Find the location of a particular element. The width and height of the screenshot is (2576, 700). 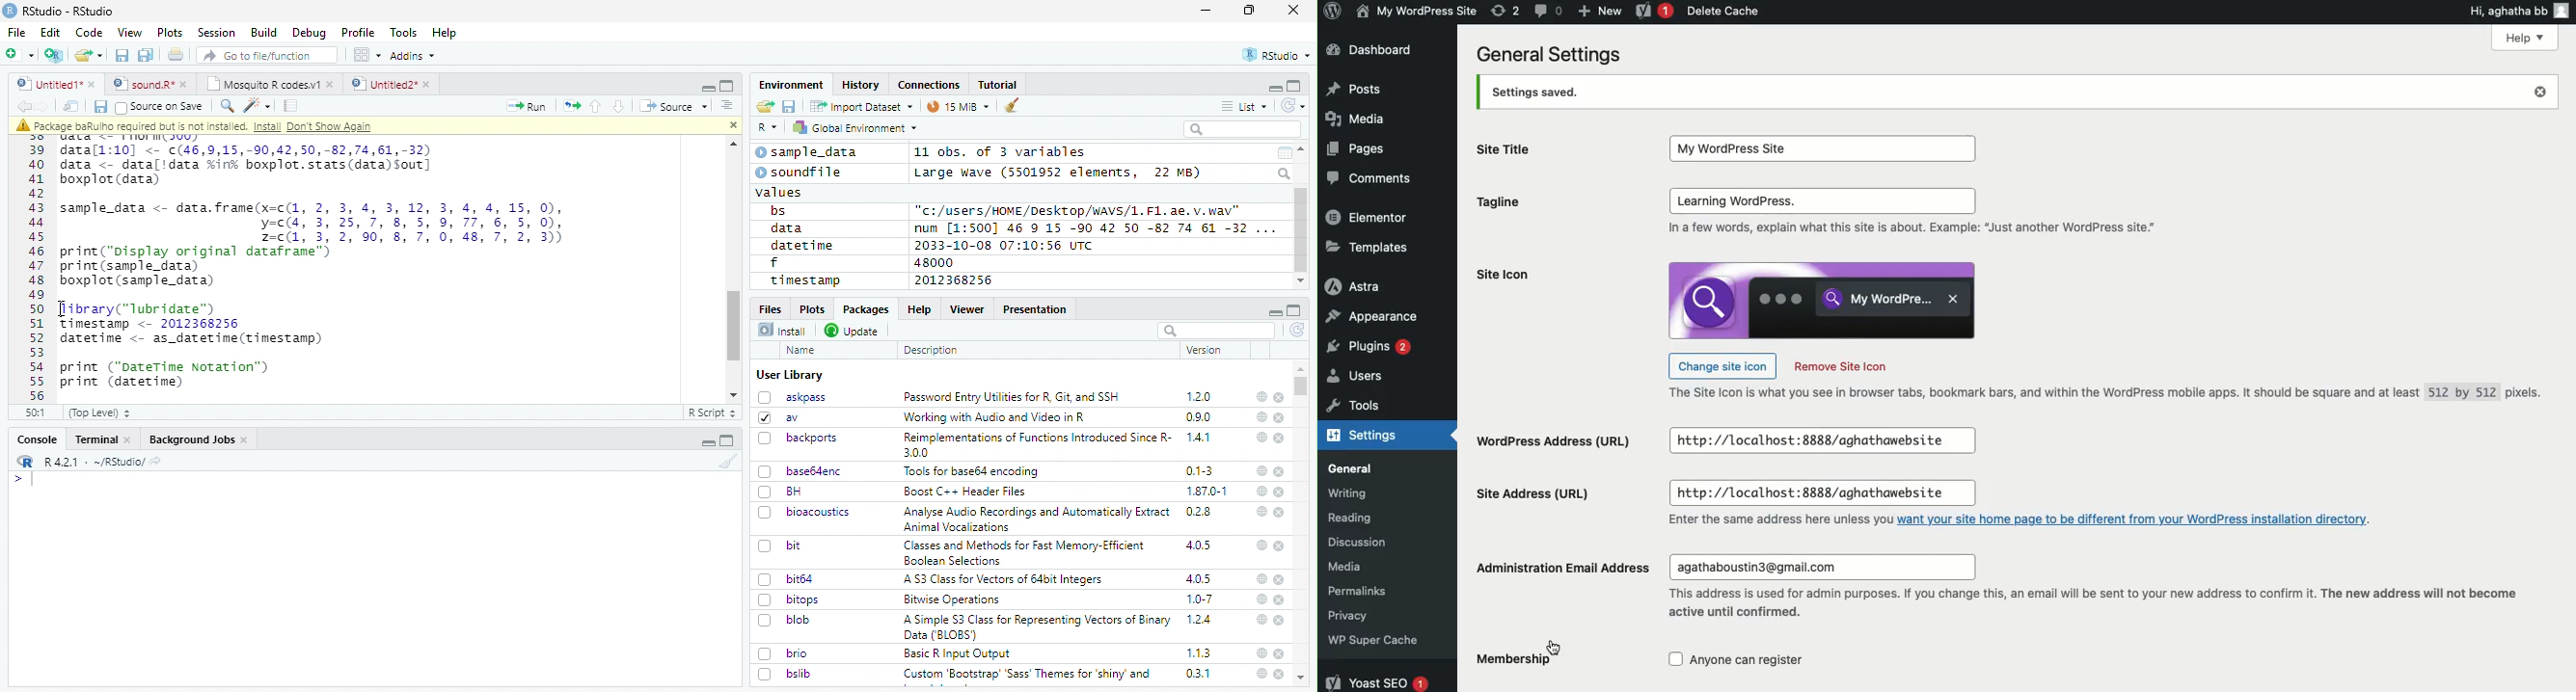

Help is located at coordinates (445, 34).